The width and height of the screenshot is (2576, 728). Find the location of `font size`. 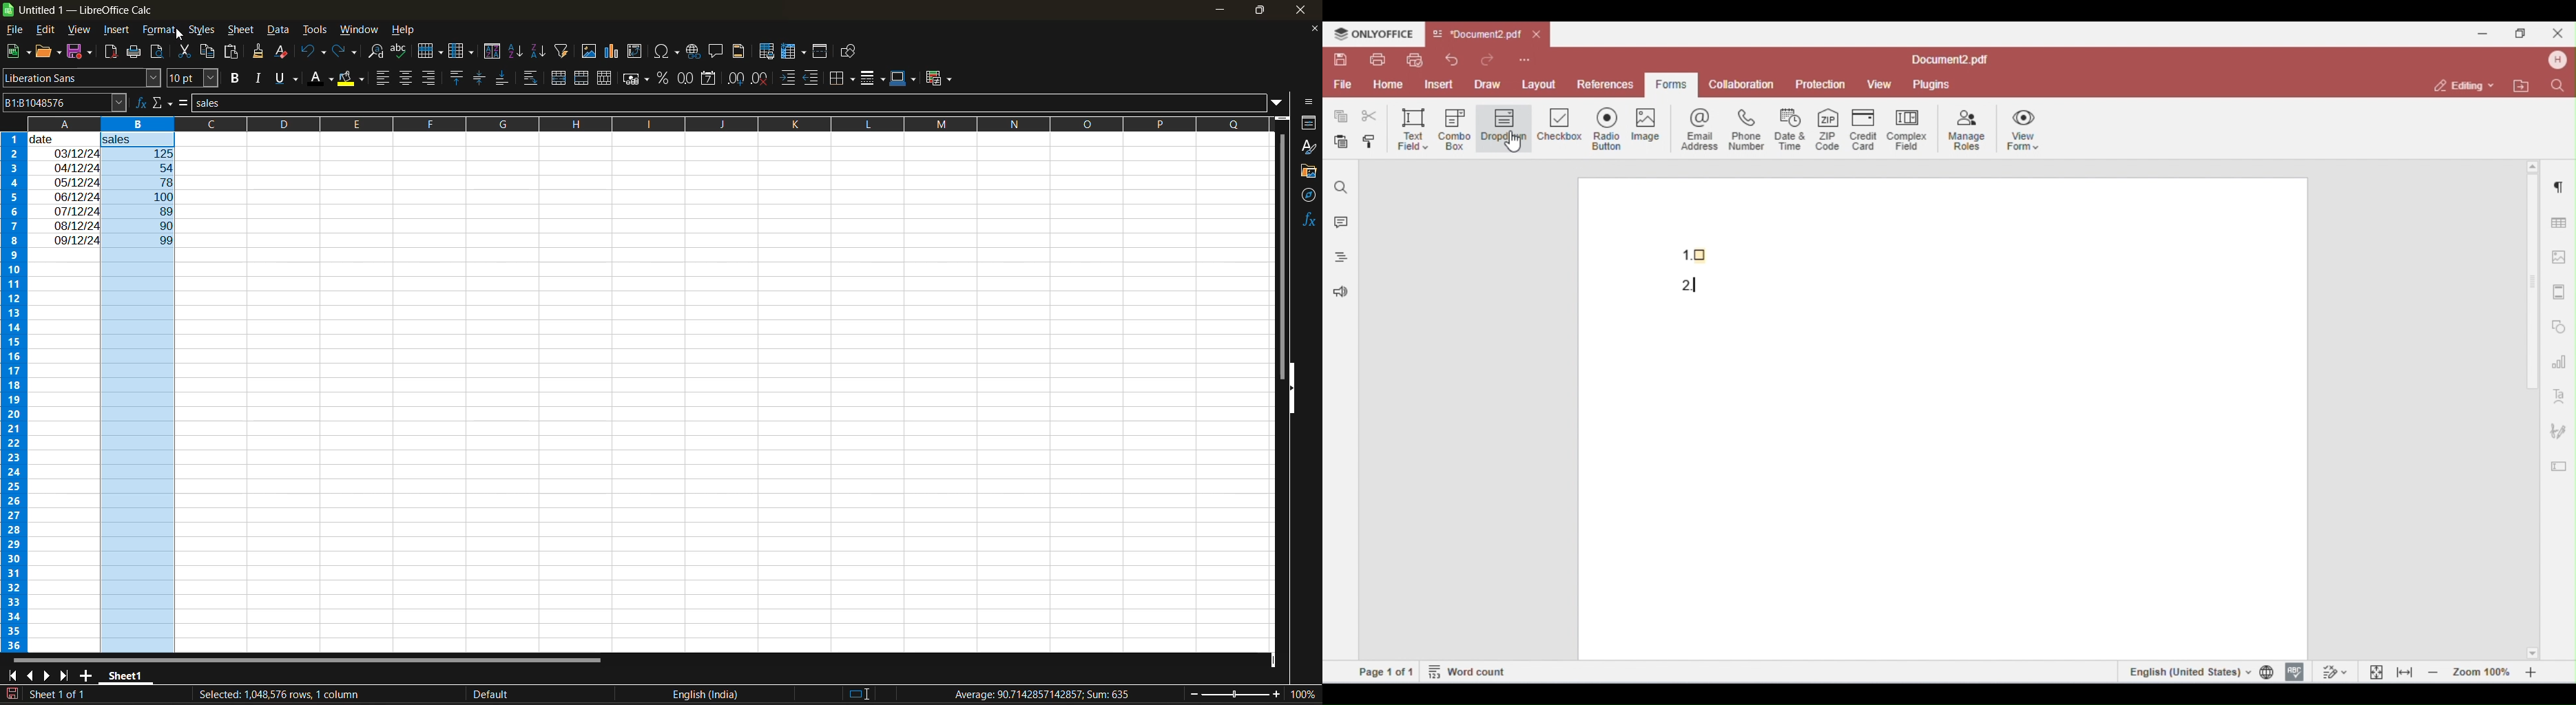

font size is located at coordinates (192, 78).